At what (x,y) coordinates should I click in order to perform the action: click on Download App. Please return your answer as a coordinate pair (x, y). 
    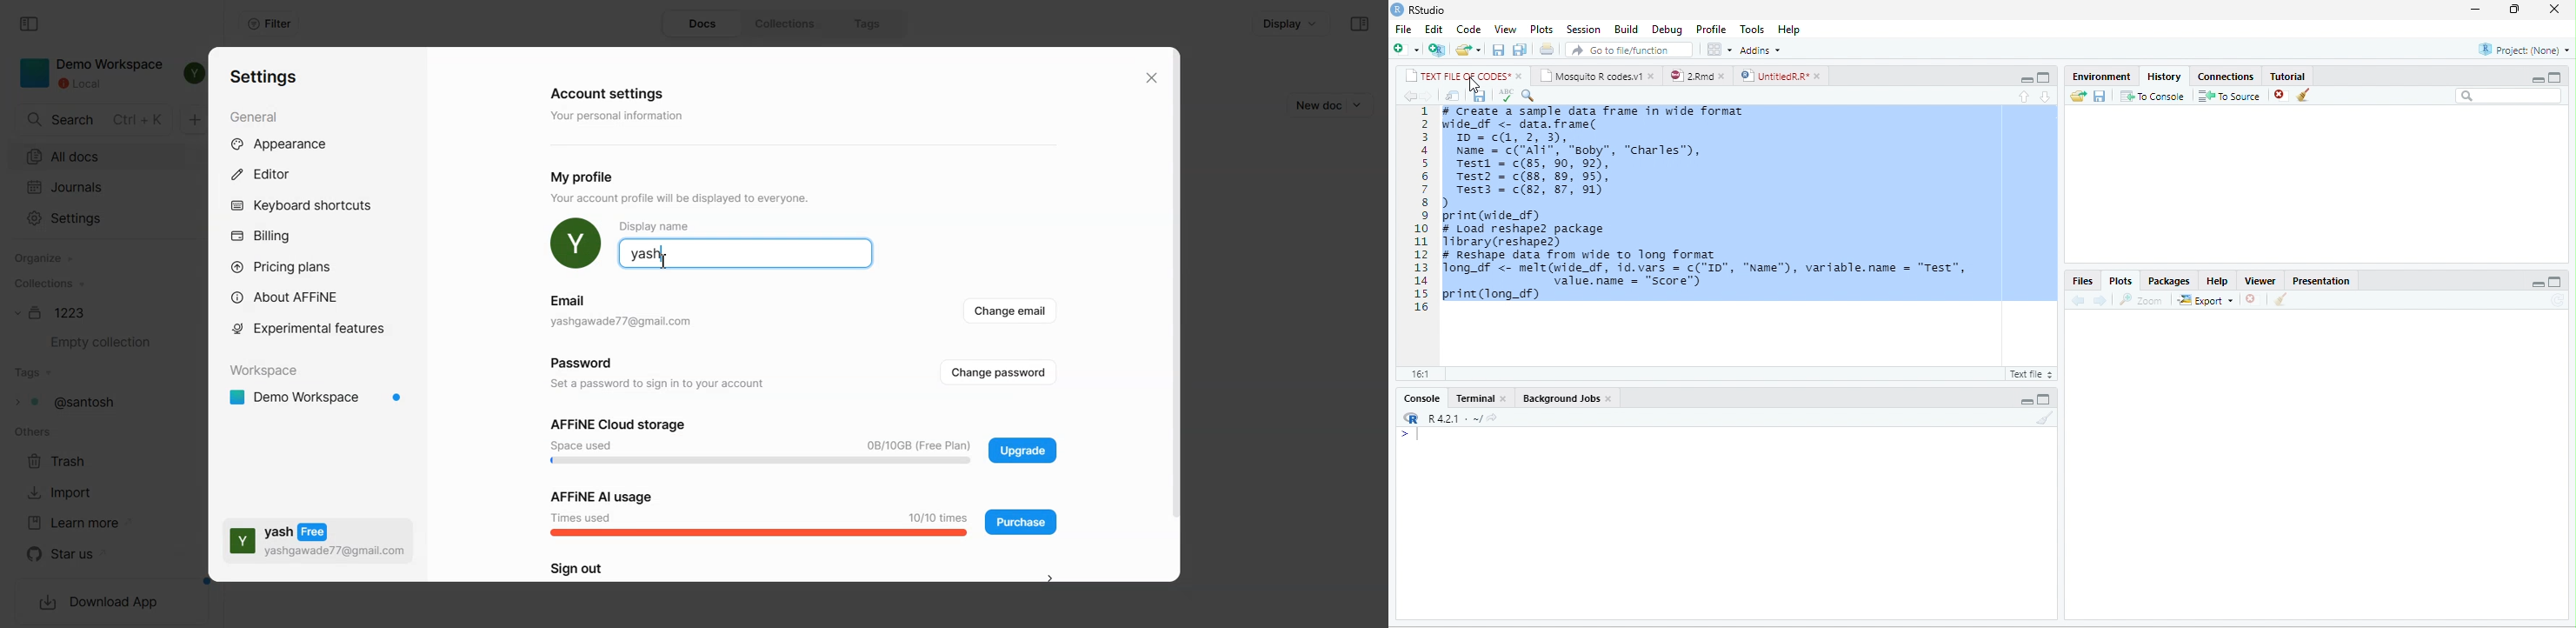
    Looking at the image, I should click on (100, 603).